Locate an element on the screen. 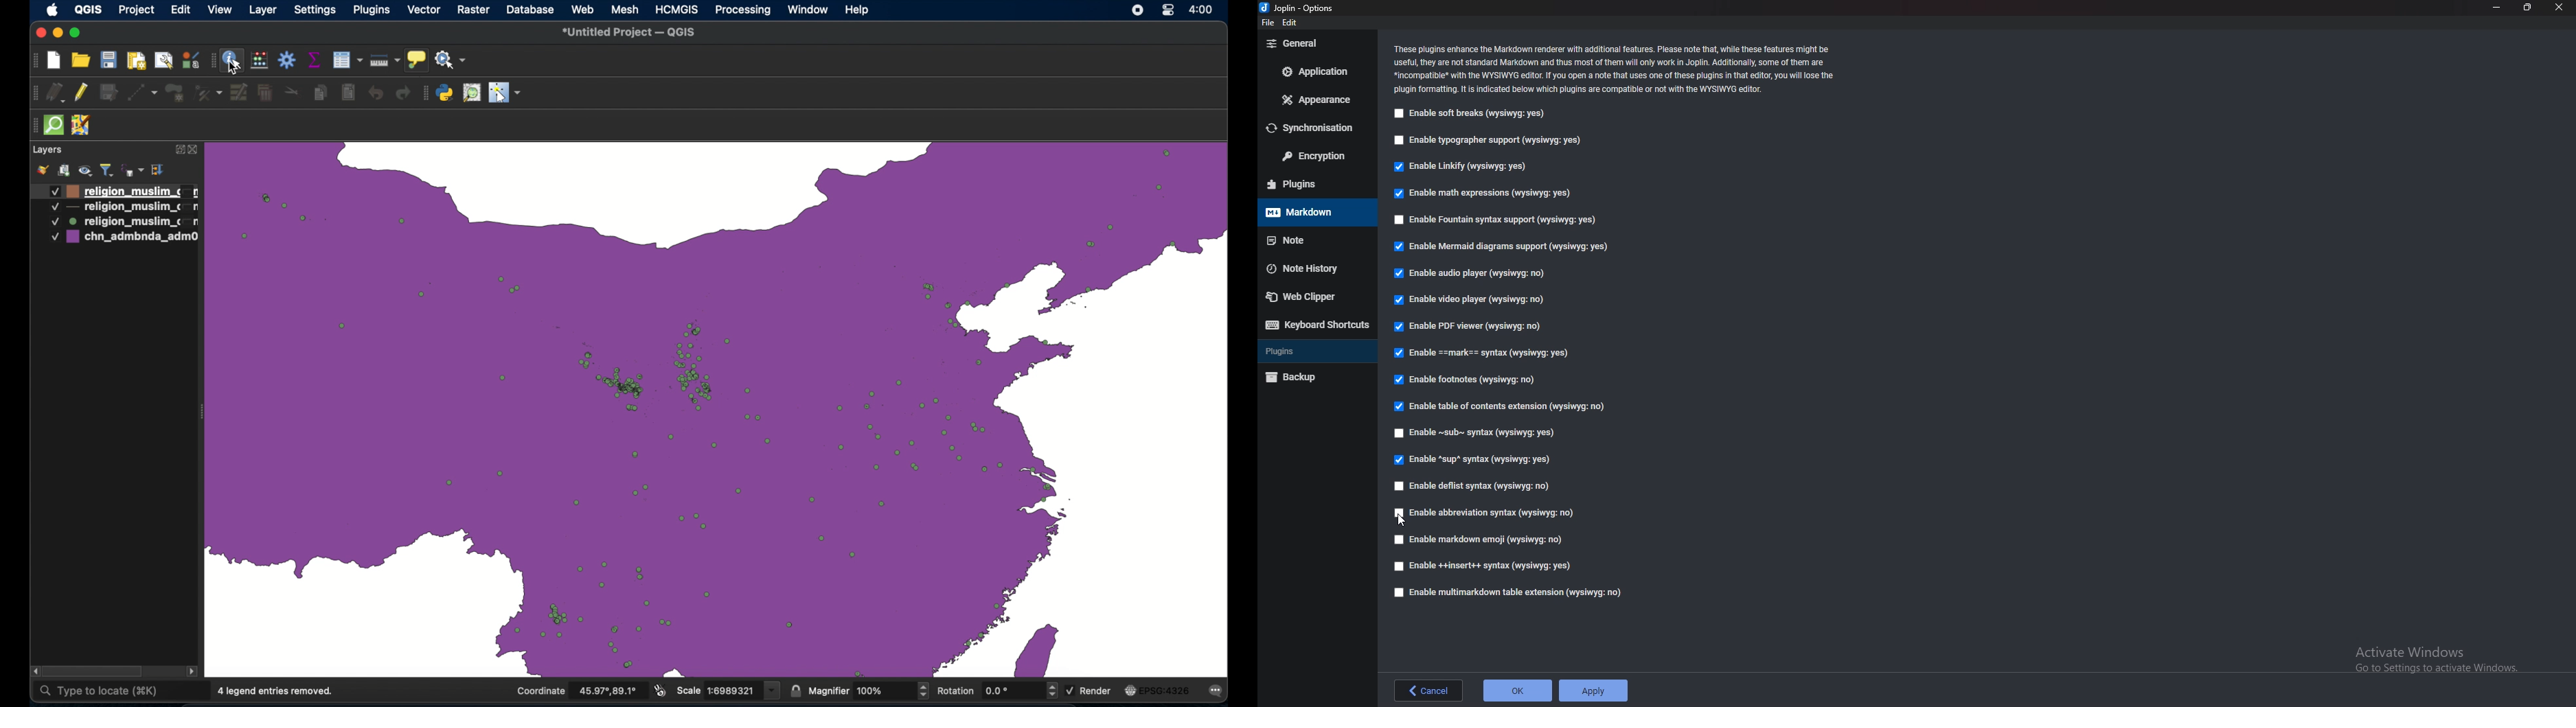  note history is located at coordinates (1315, 268).